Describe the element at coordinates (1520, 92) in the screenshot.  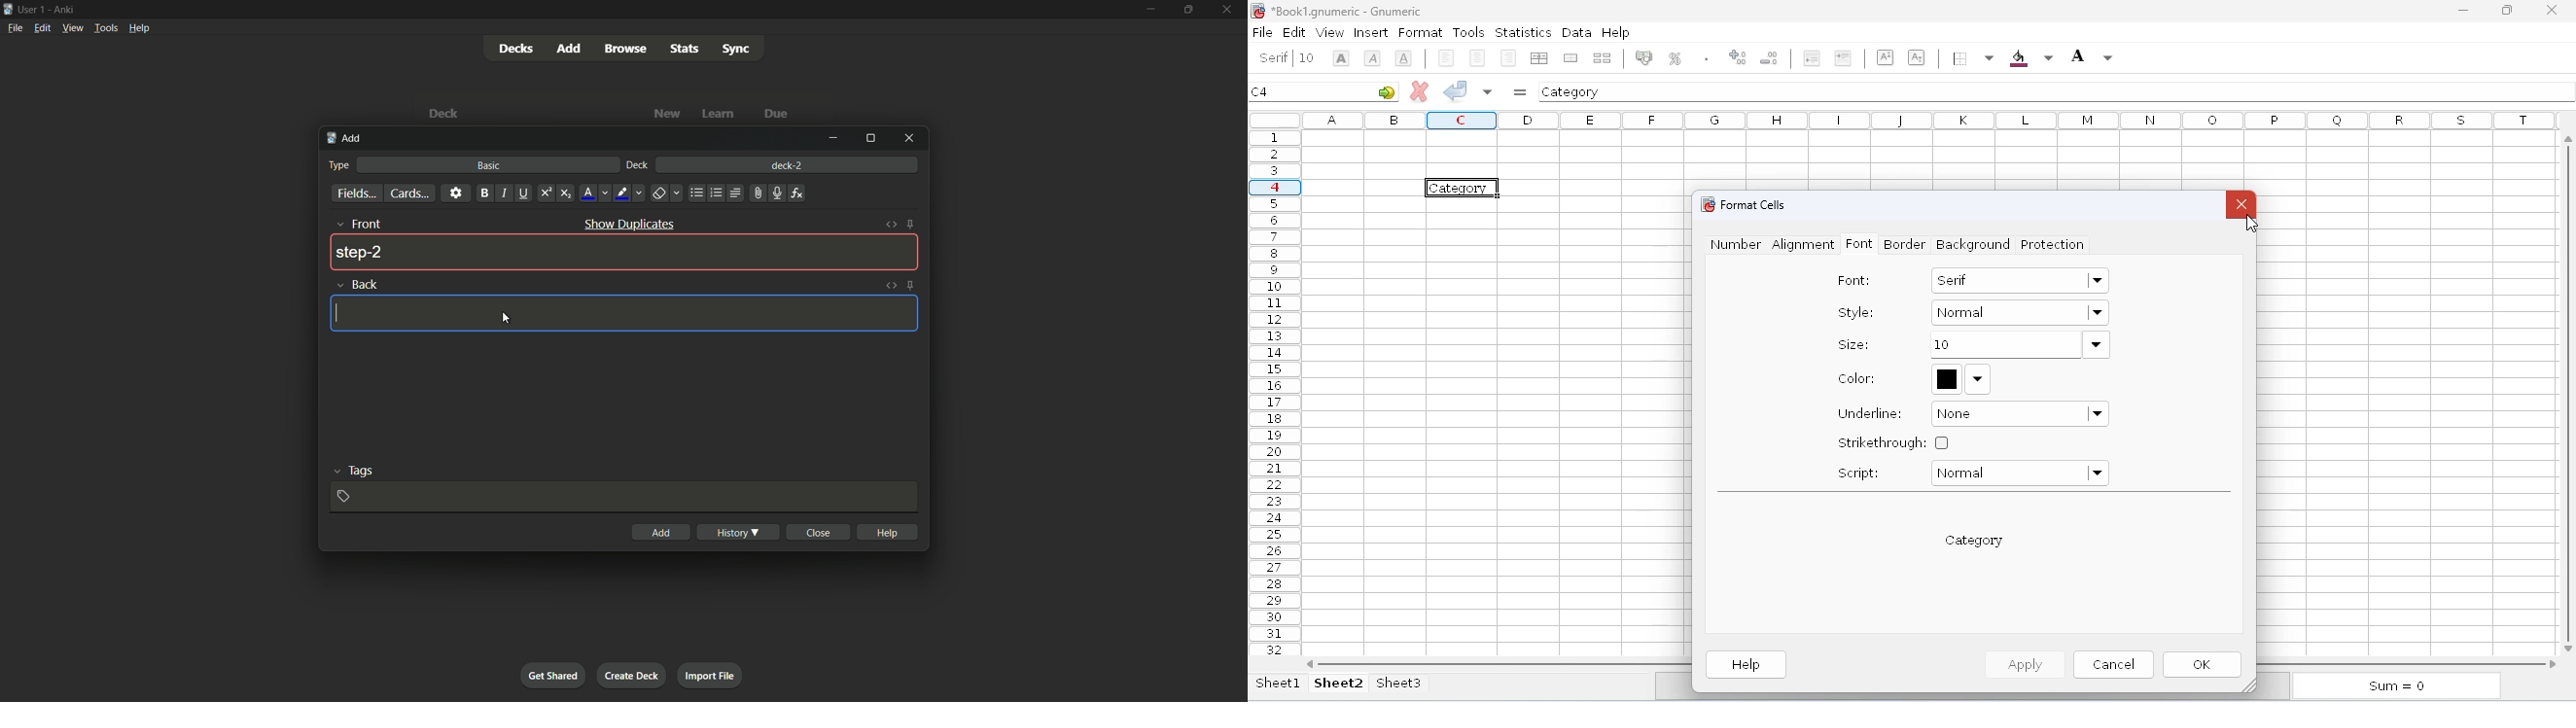
I see `enter formula` at that location.